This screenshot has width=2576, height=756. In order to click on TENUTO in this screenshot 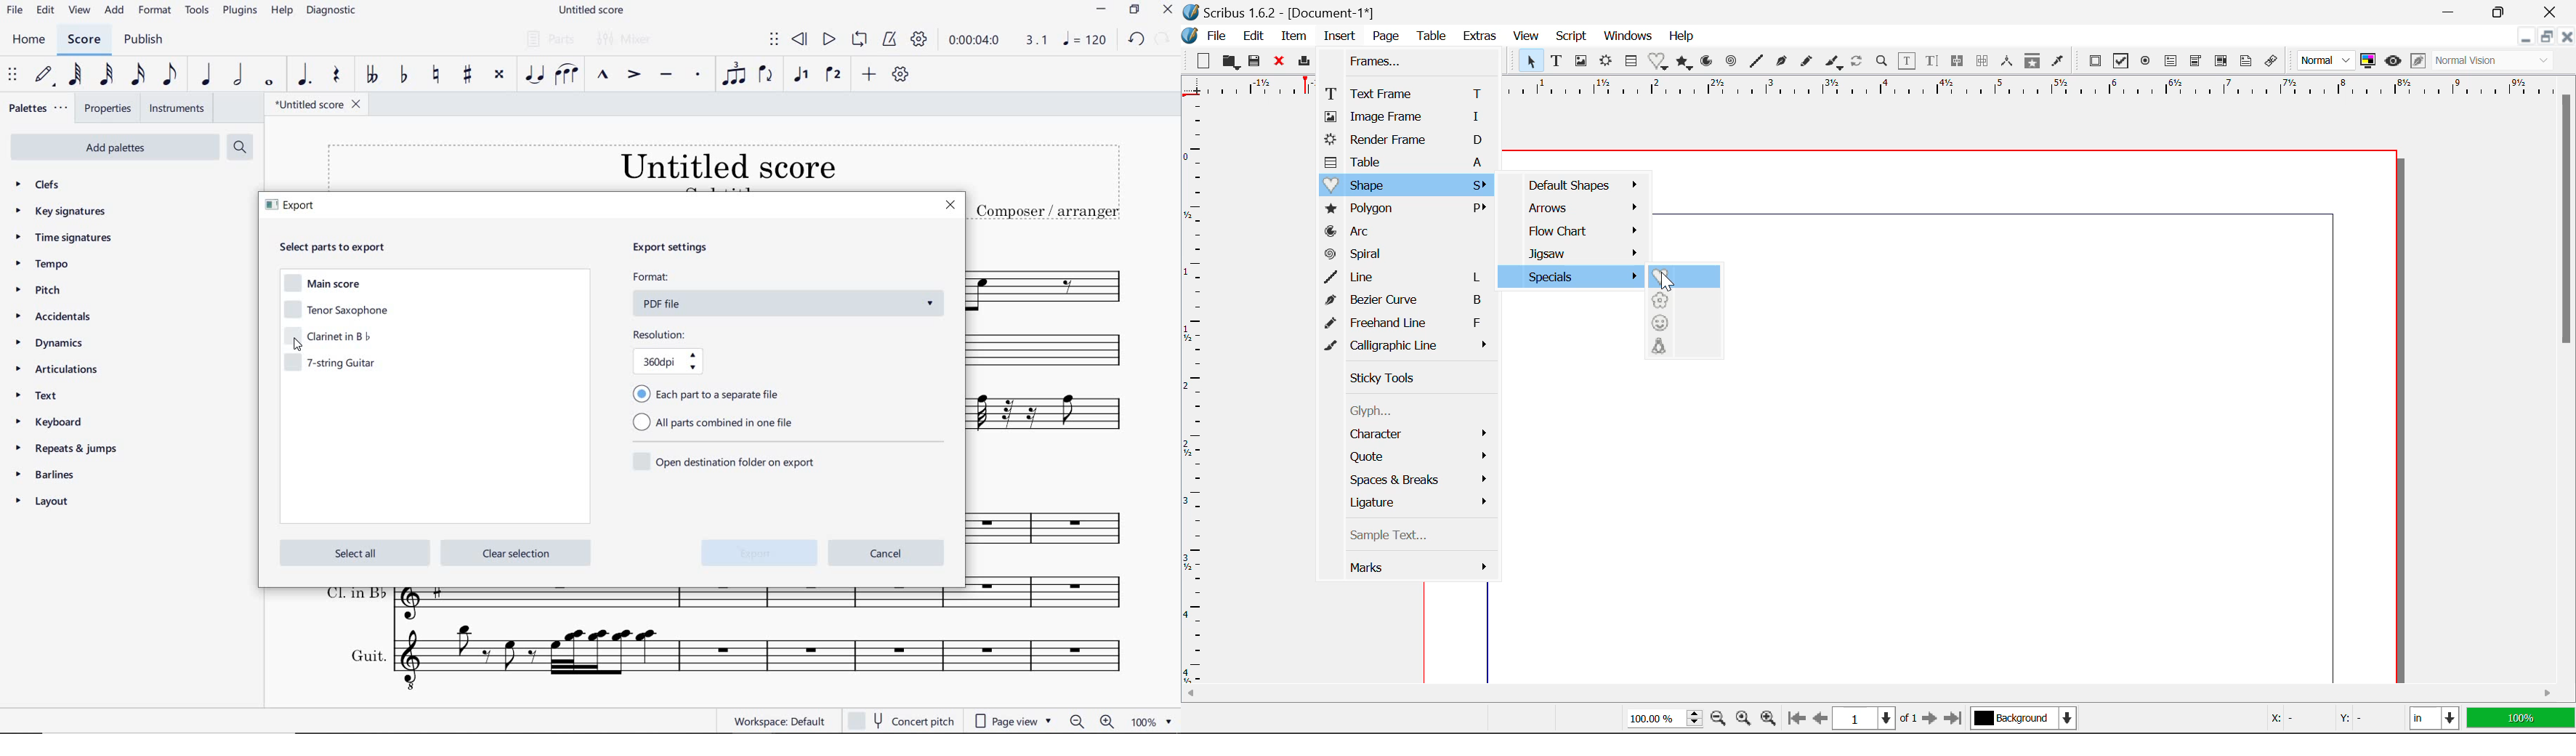, I will do `click(667, 75)`.